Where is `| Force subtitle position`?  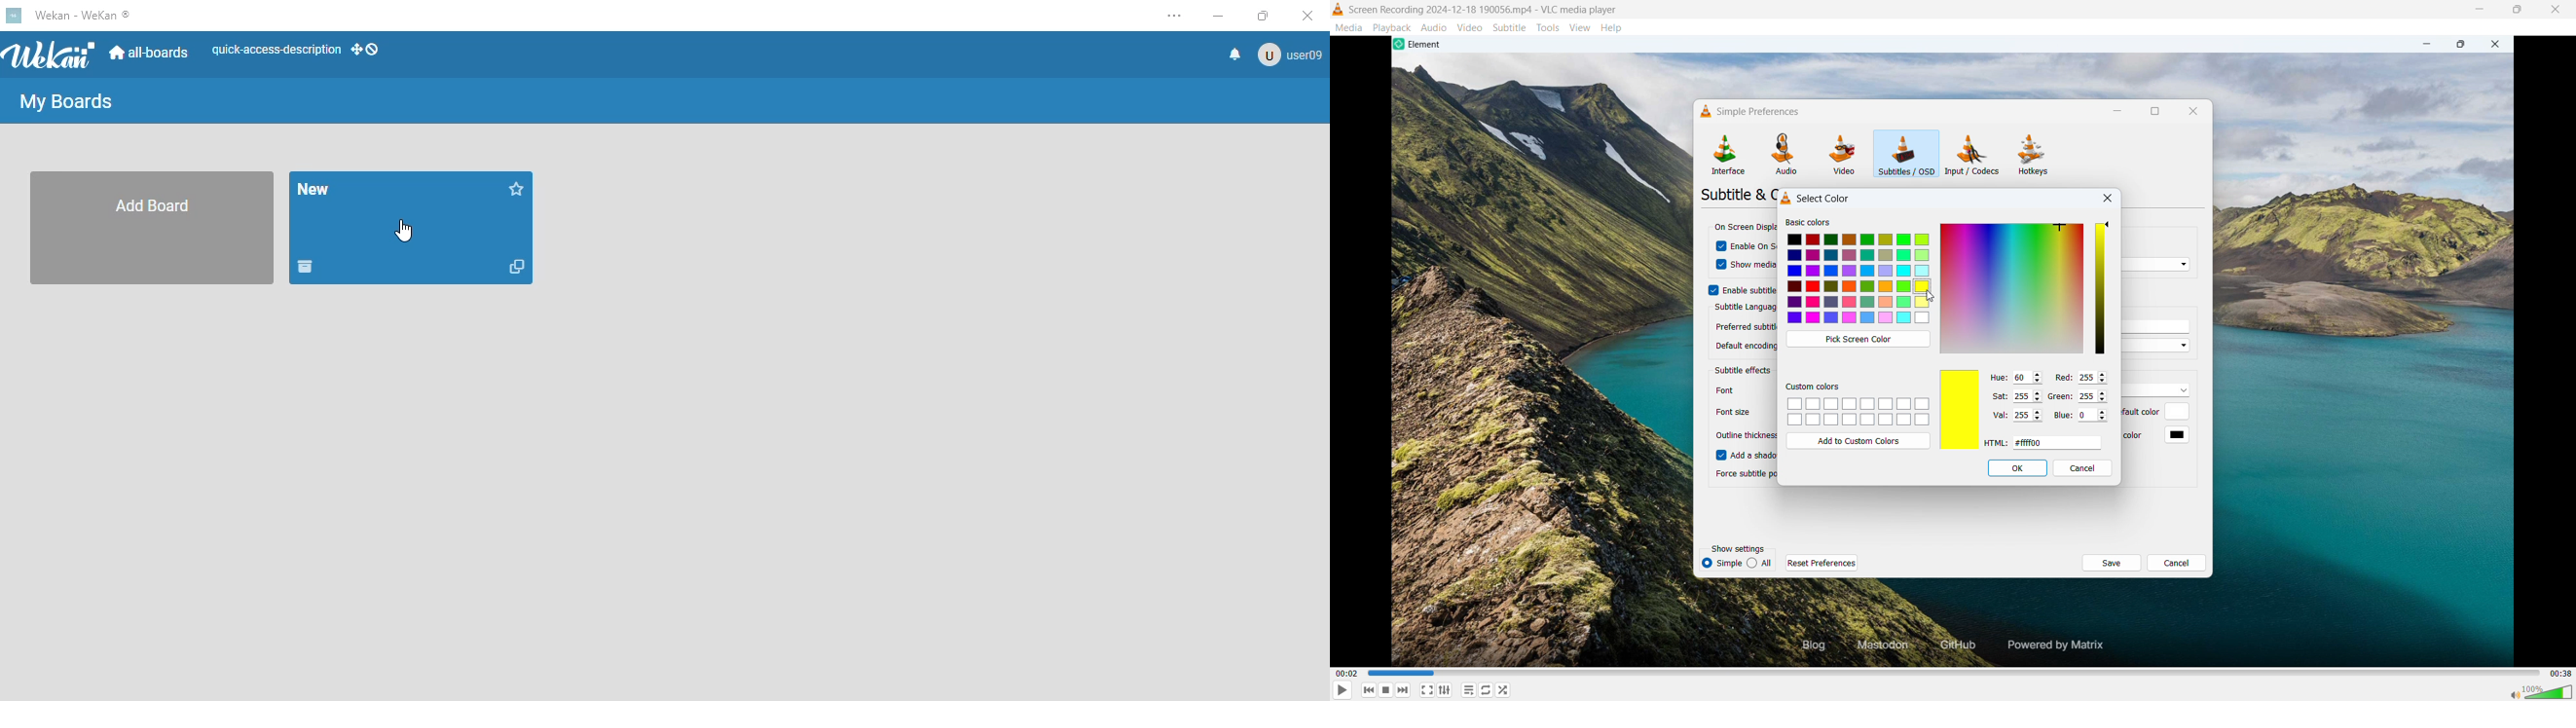 | Force subtitle position is located at coordinates (1741, 474).